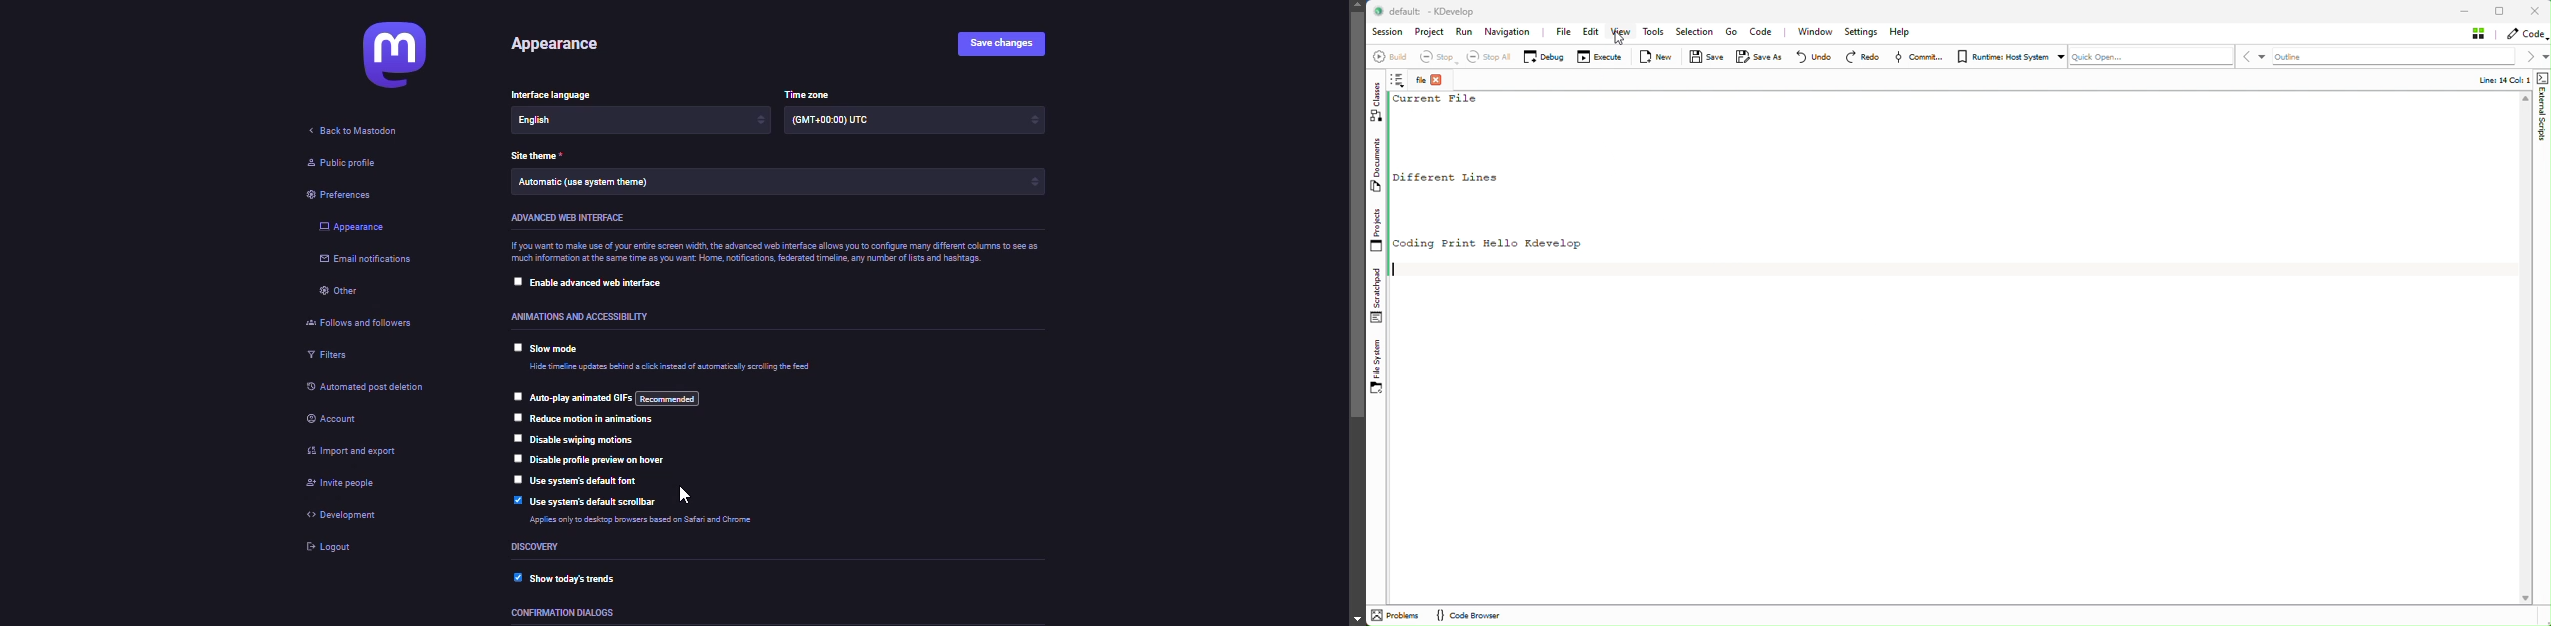  What do you see at coordinates (344, 192) in the screenshot?
I see `preferences` at bounding box center [344, 192].